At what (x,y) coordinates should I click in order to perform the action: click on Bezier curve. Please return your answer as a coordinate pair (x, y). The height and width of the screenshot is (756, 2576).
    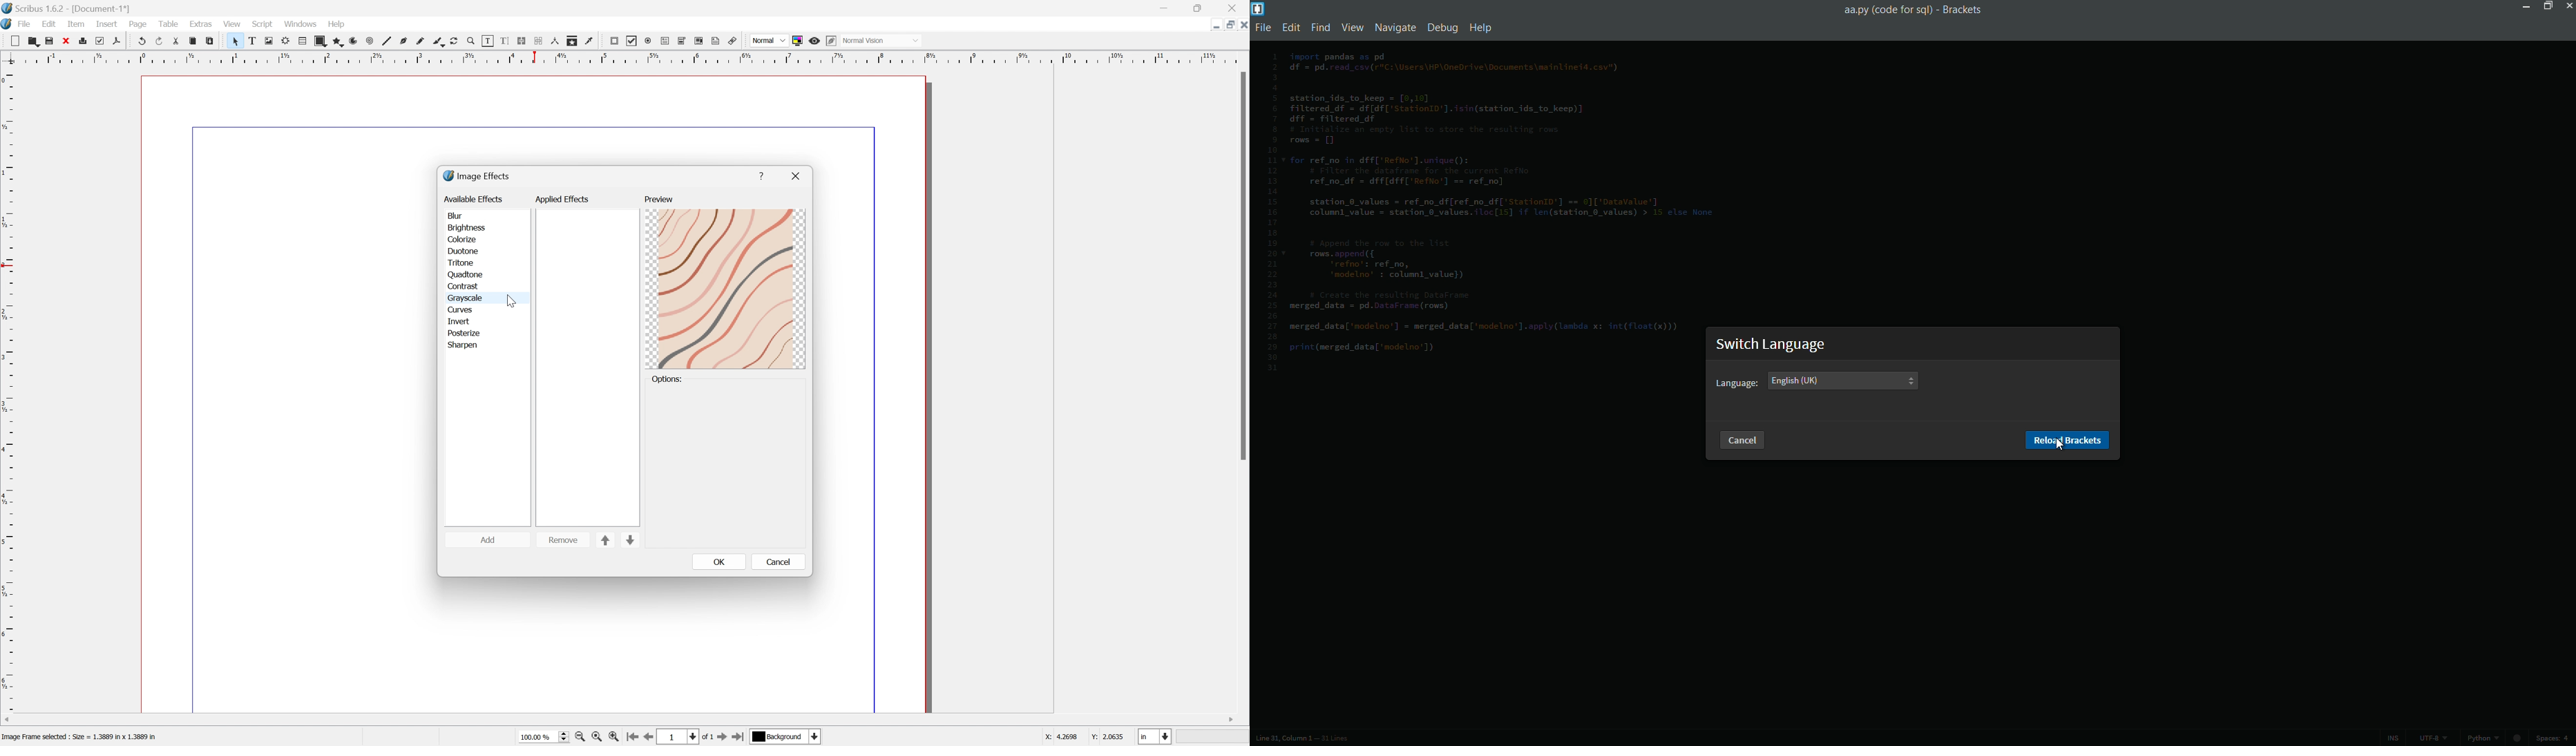
    Looking at the image, I should click on (407, 41).